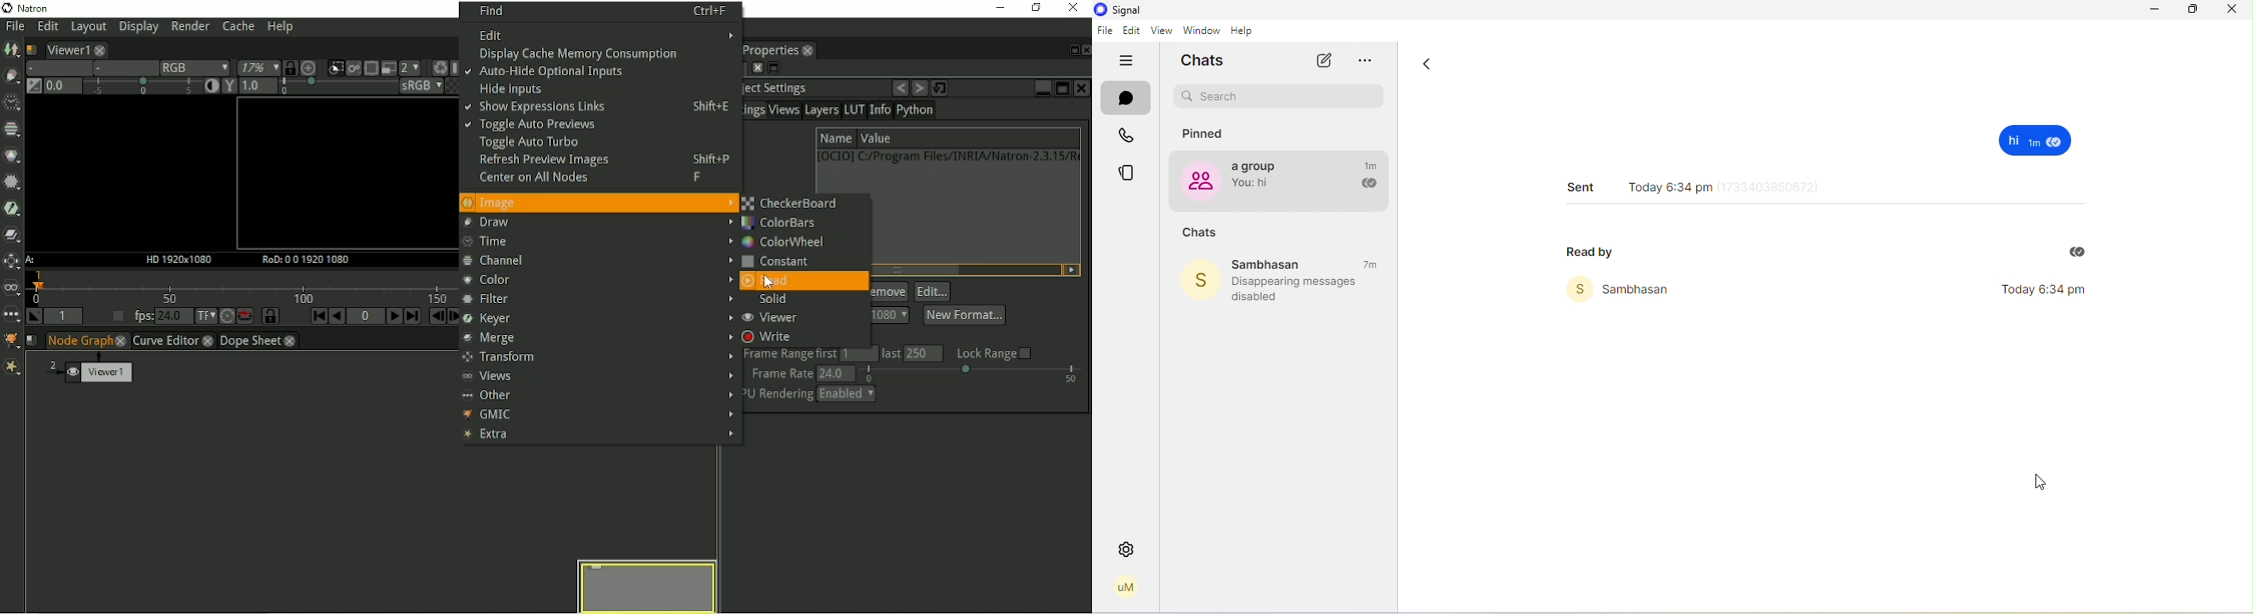 This screenshot has height=616, width=2268. What do you see at coordinates (2078, 253) in the screenshot?
I see `read/unread/delivery status` at bounding box center [2078, 253].